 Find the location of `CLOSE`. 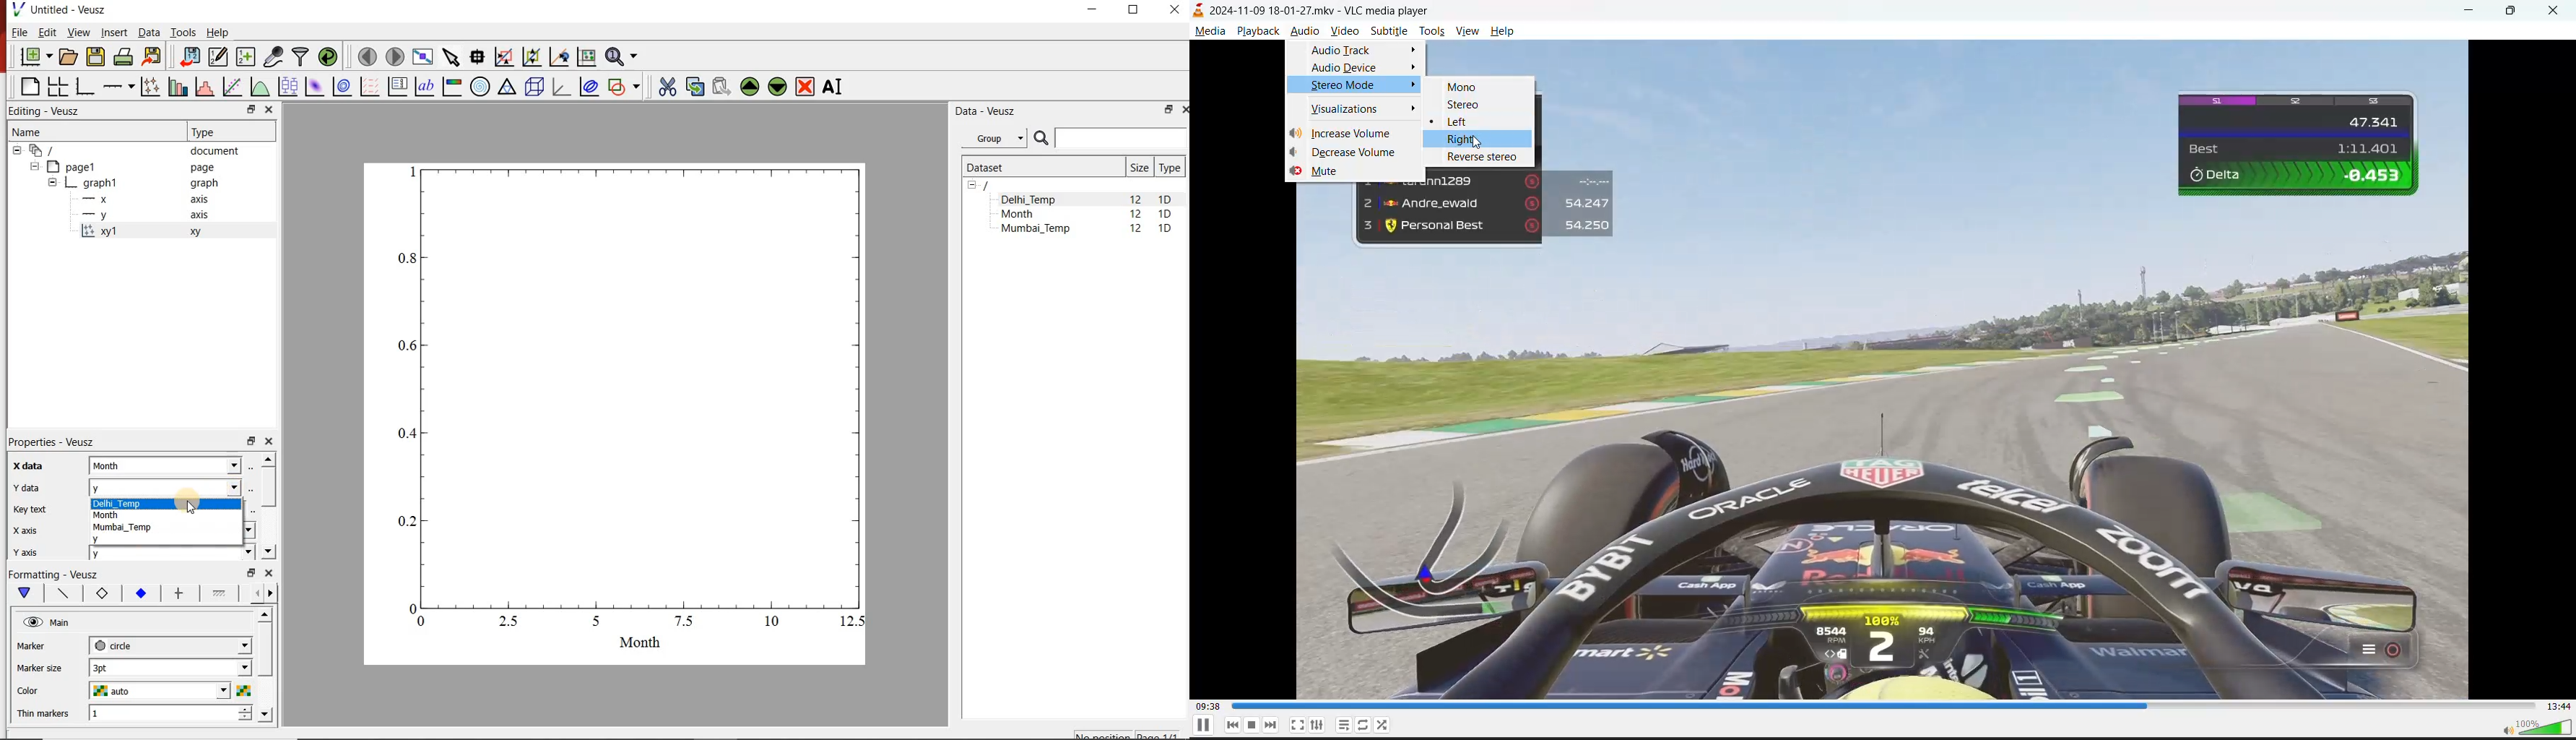

CLOSE is located at coordinates (1184, 110).